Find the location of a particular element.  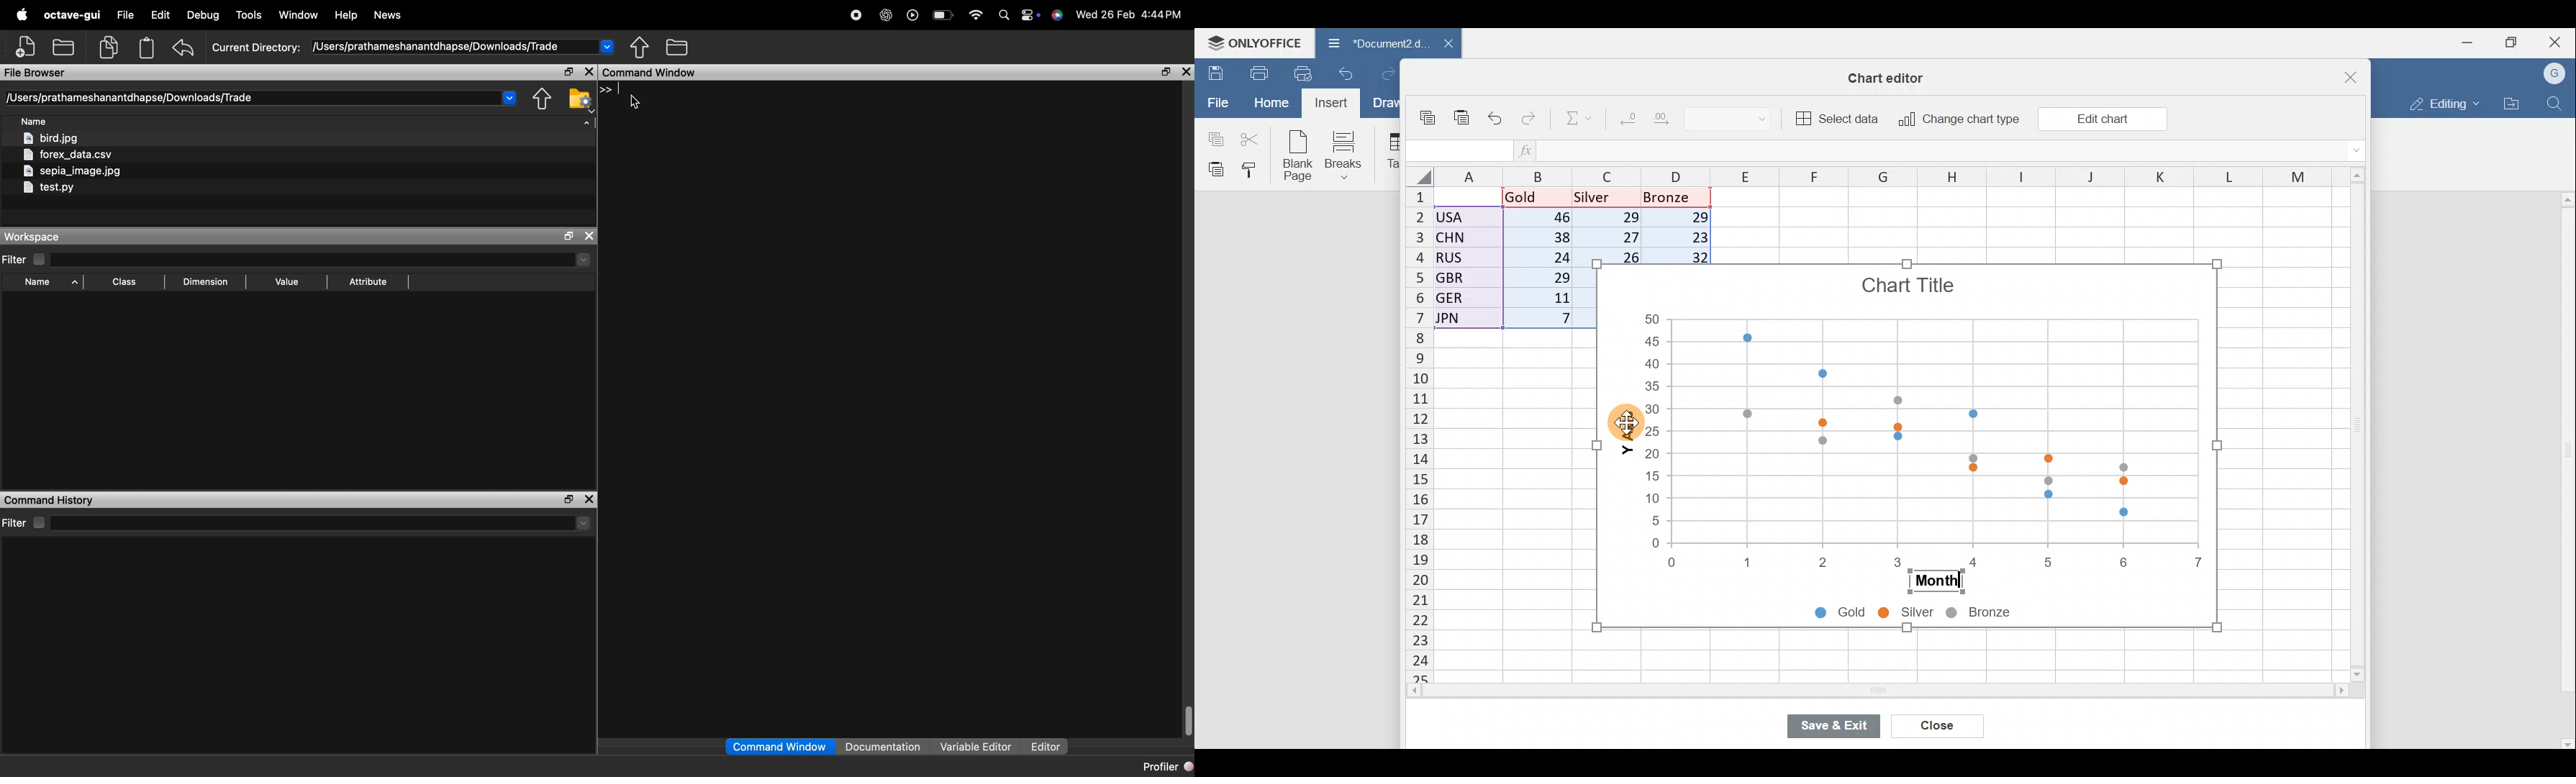

cursor is located at coordinates (635, 103).